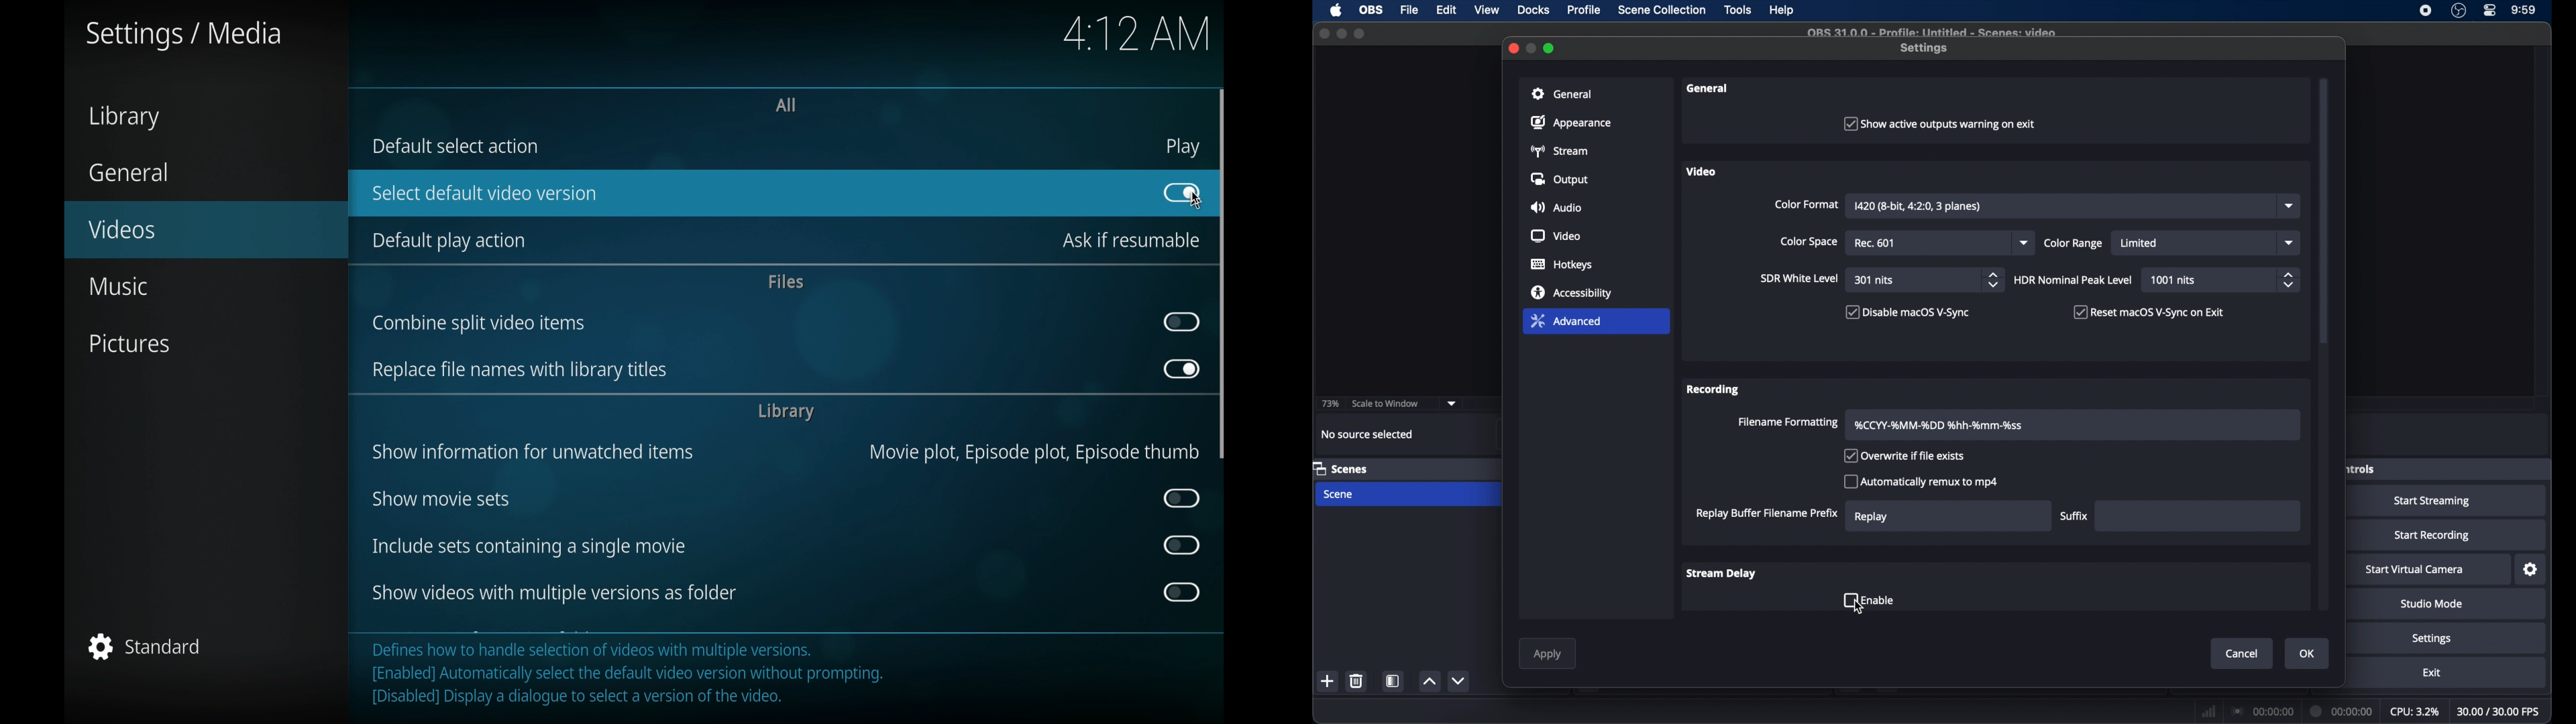  What do you see at coordinates (1548, 655) in the screenshot?
I see `apply` at bounding box center [1548, 655].